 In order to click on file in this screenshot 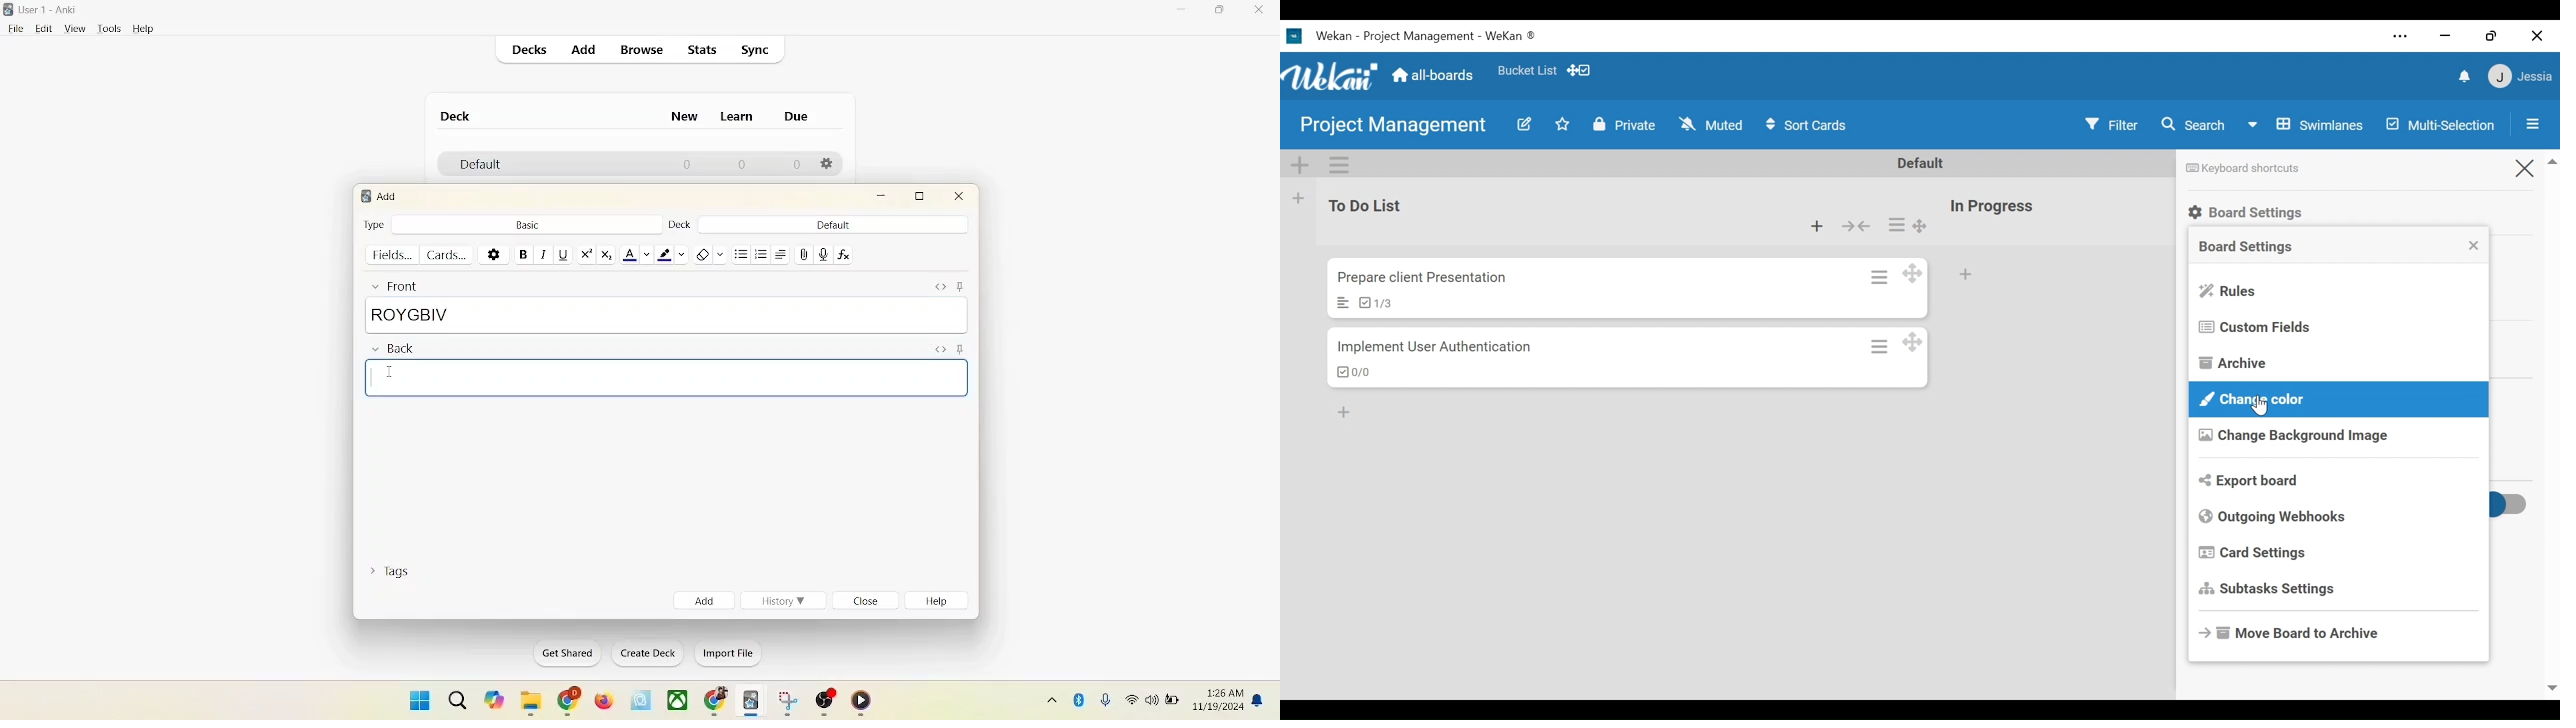, I will do `click(13, 29)`.